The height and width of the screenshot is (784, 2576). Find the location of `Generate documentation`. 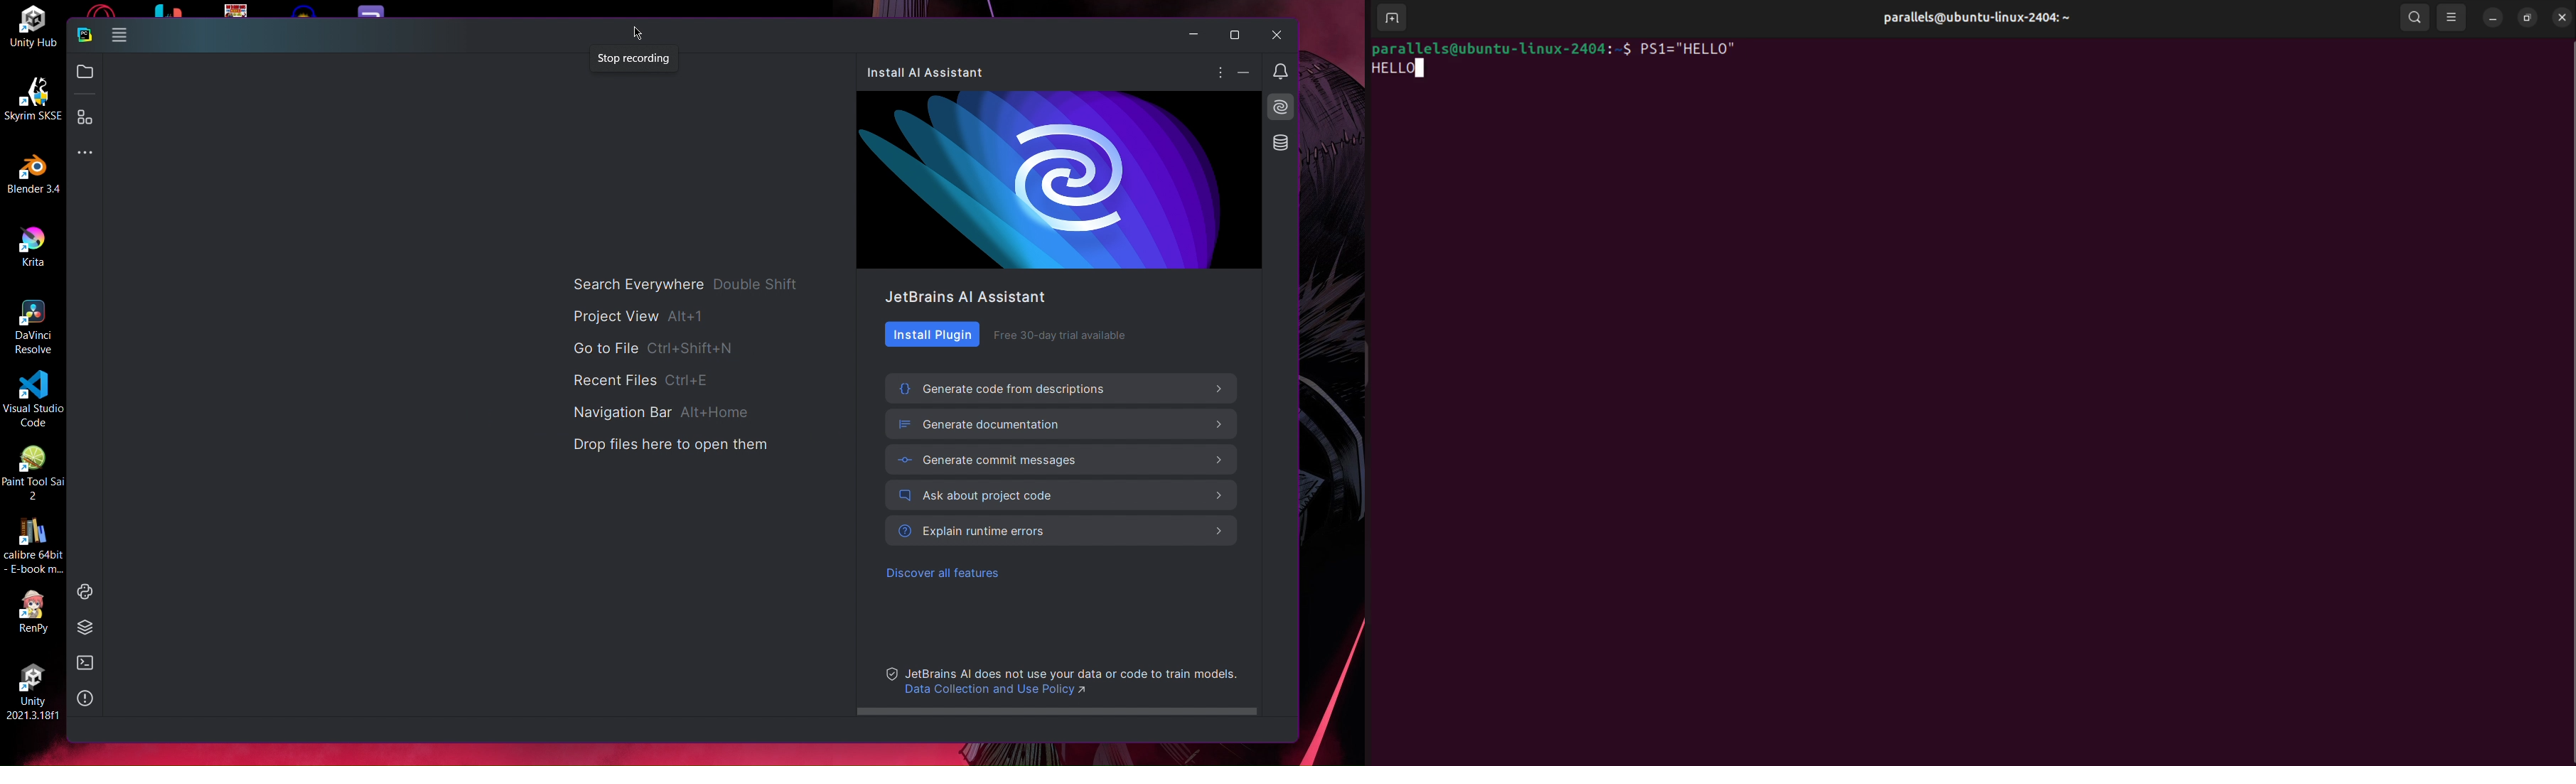

Generate documentation is located at coordinates (1065, 424).